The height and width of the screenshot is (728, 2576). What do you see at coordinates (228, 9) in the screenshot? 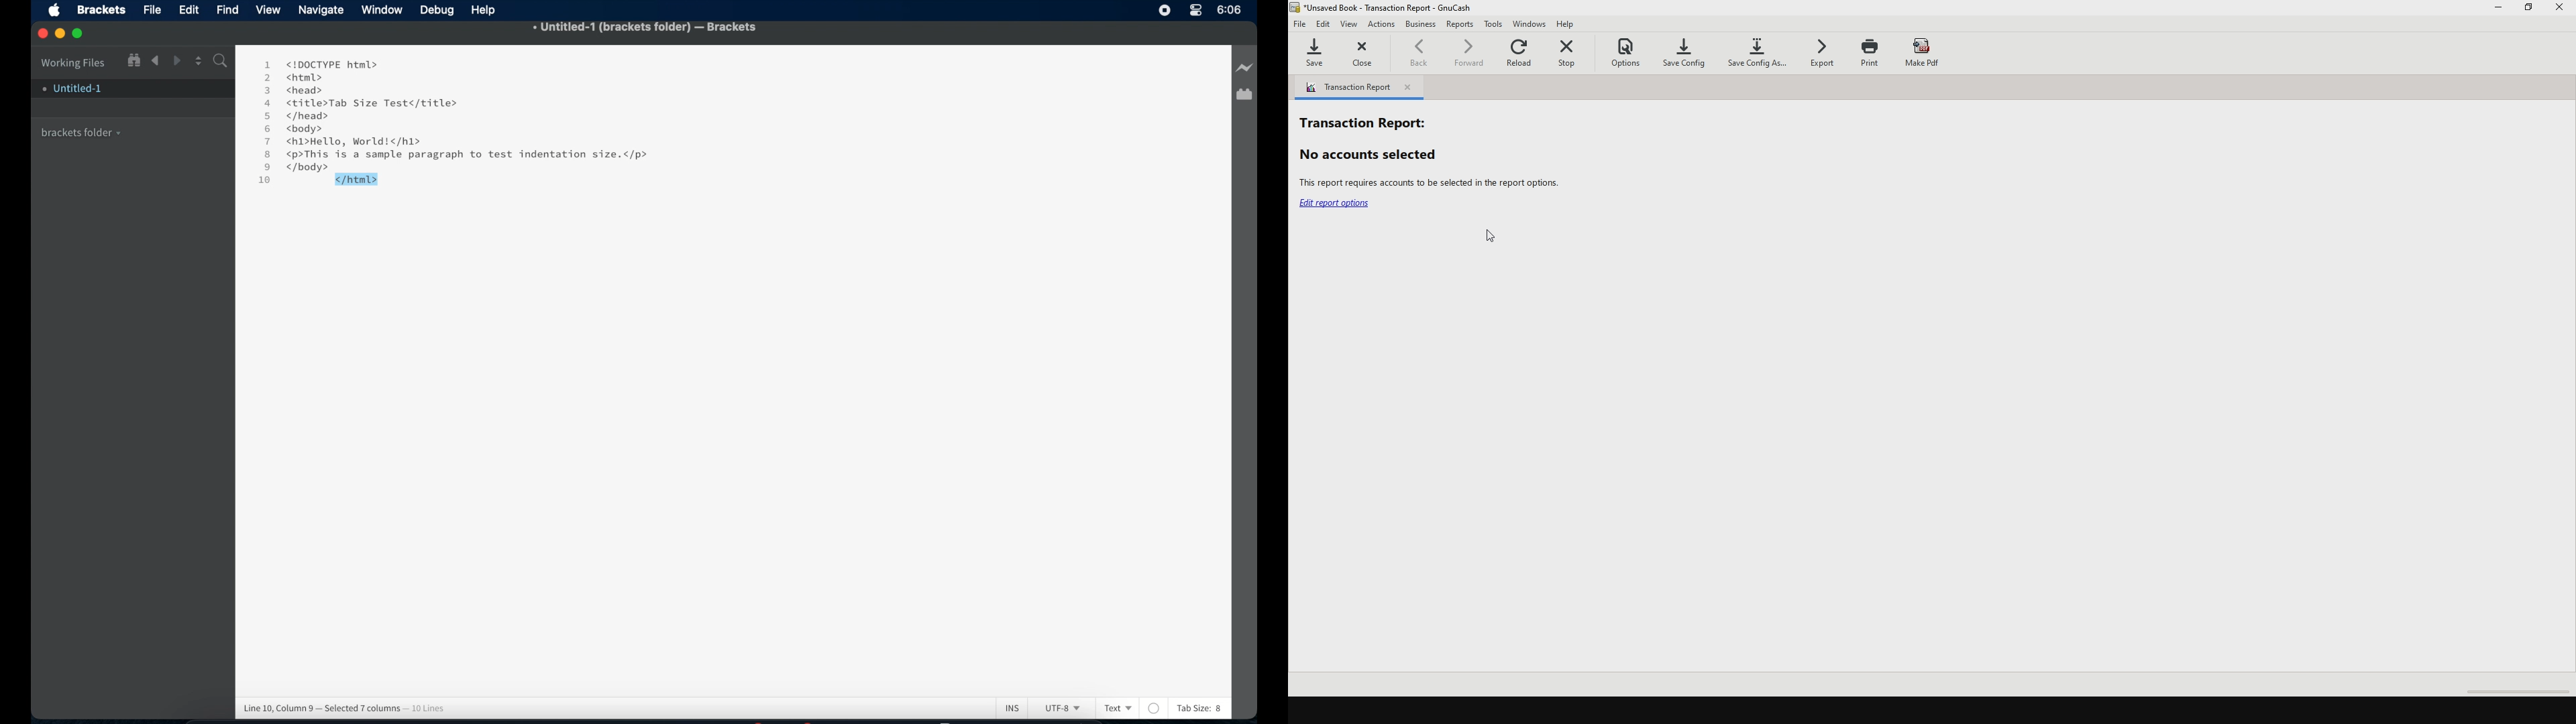
I see `Find` at bounding box center [228, 9].